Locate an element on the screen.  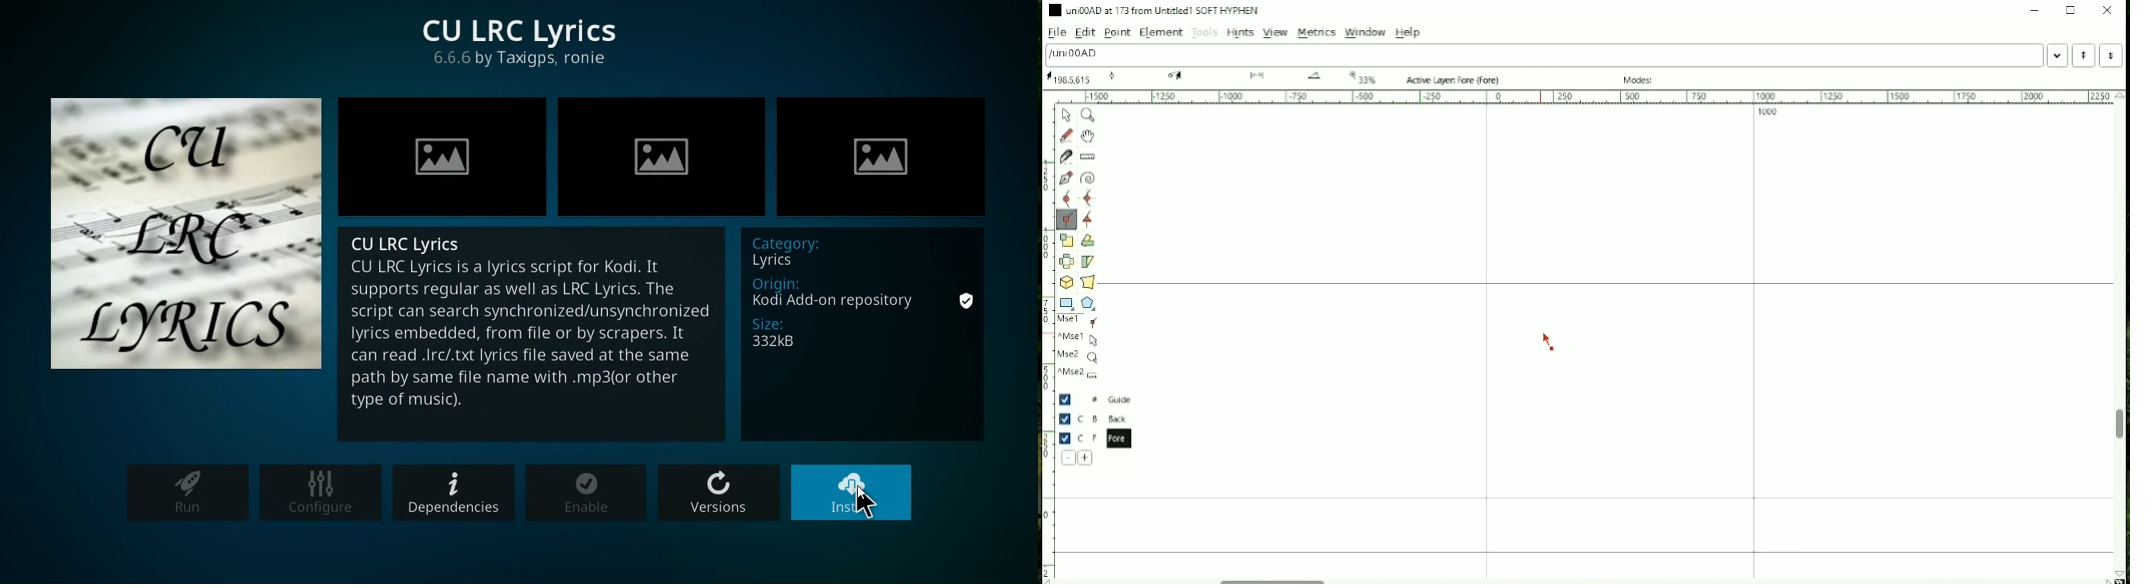
Help is located at coordinates (1408, 32).